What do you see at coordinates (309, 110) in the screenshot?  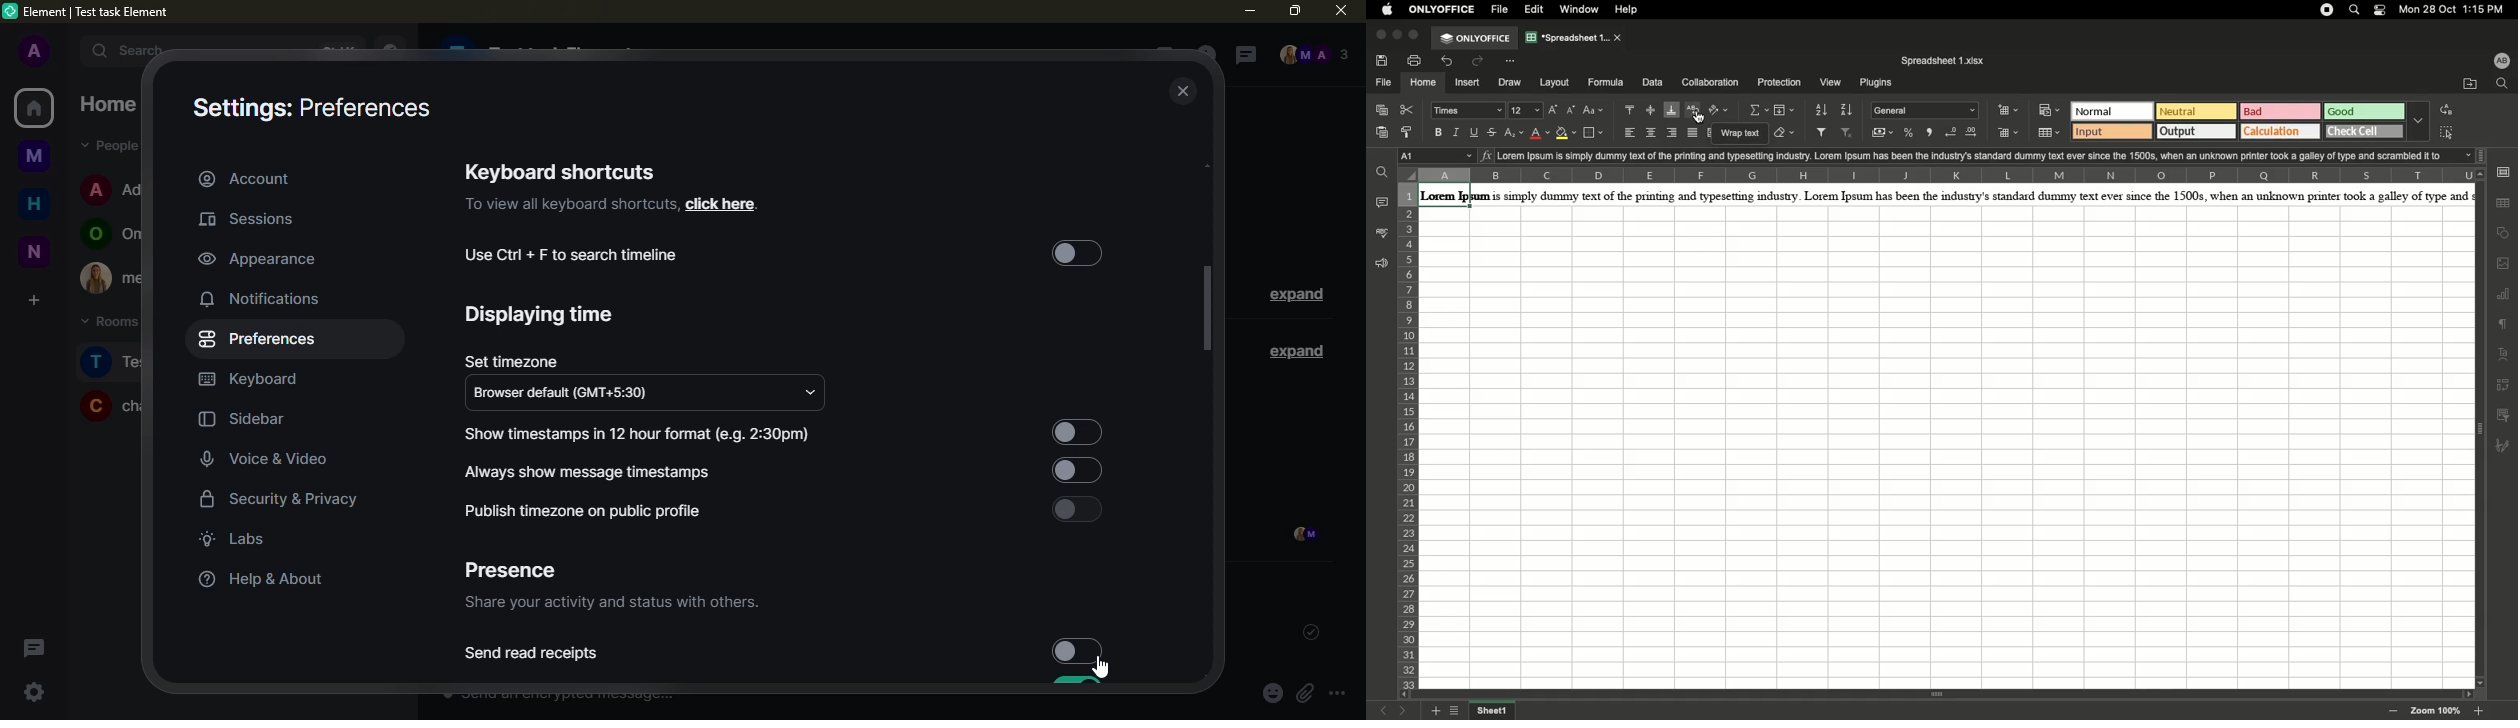 I see `settings: preferences` at bounding box center [309, 110].